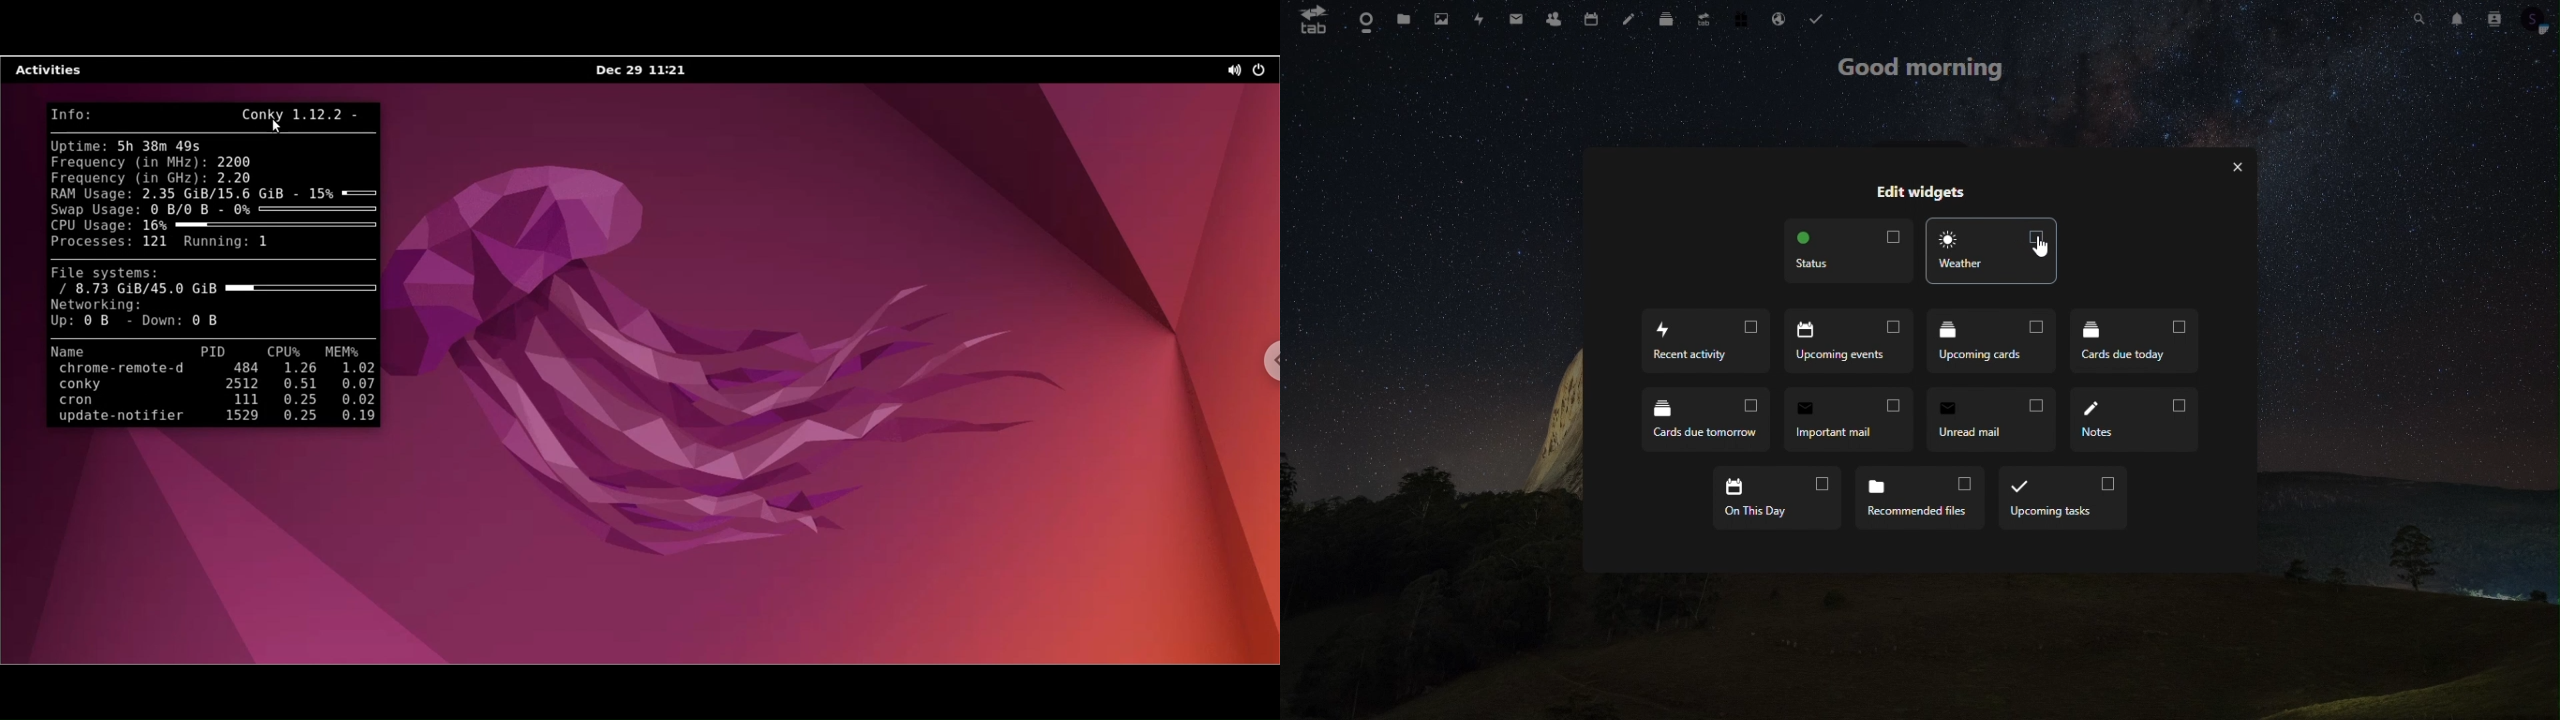 This screenshot has height=728, width=2576. What do you see at coordinates (2068, 496) in the screenshot?
I see `upcoming tasks` at bounding box center [2068, 496].